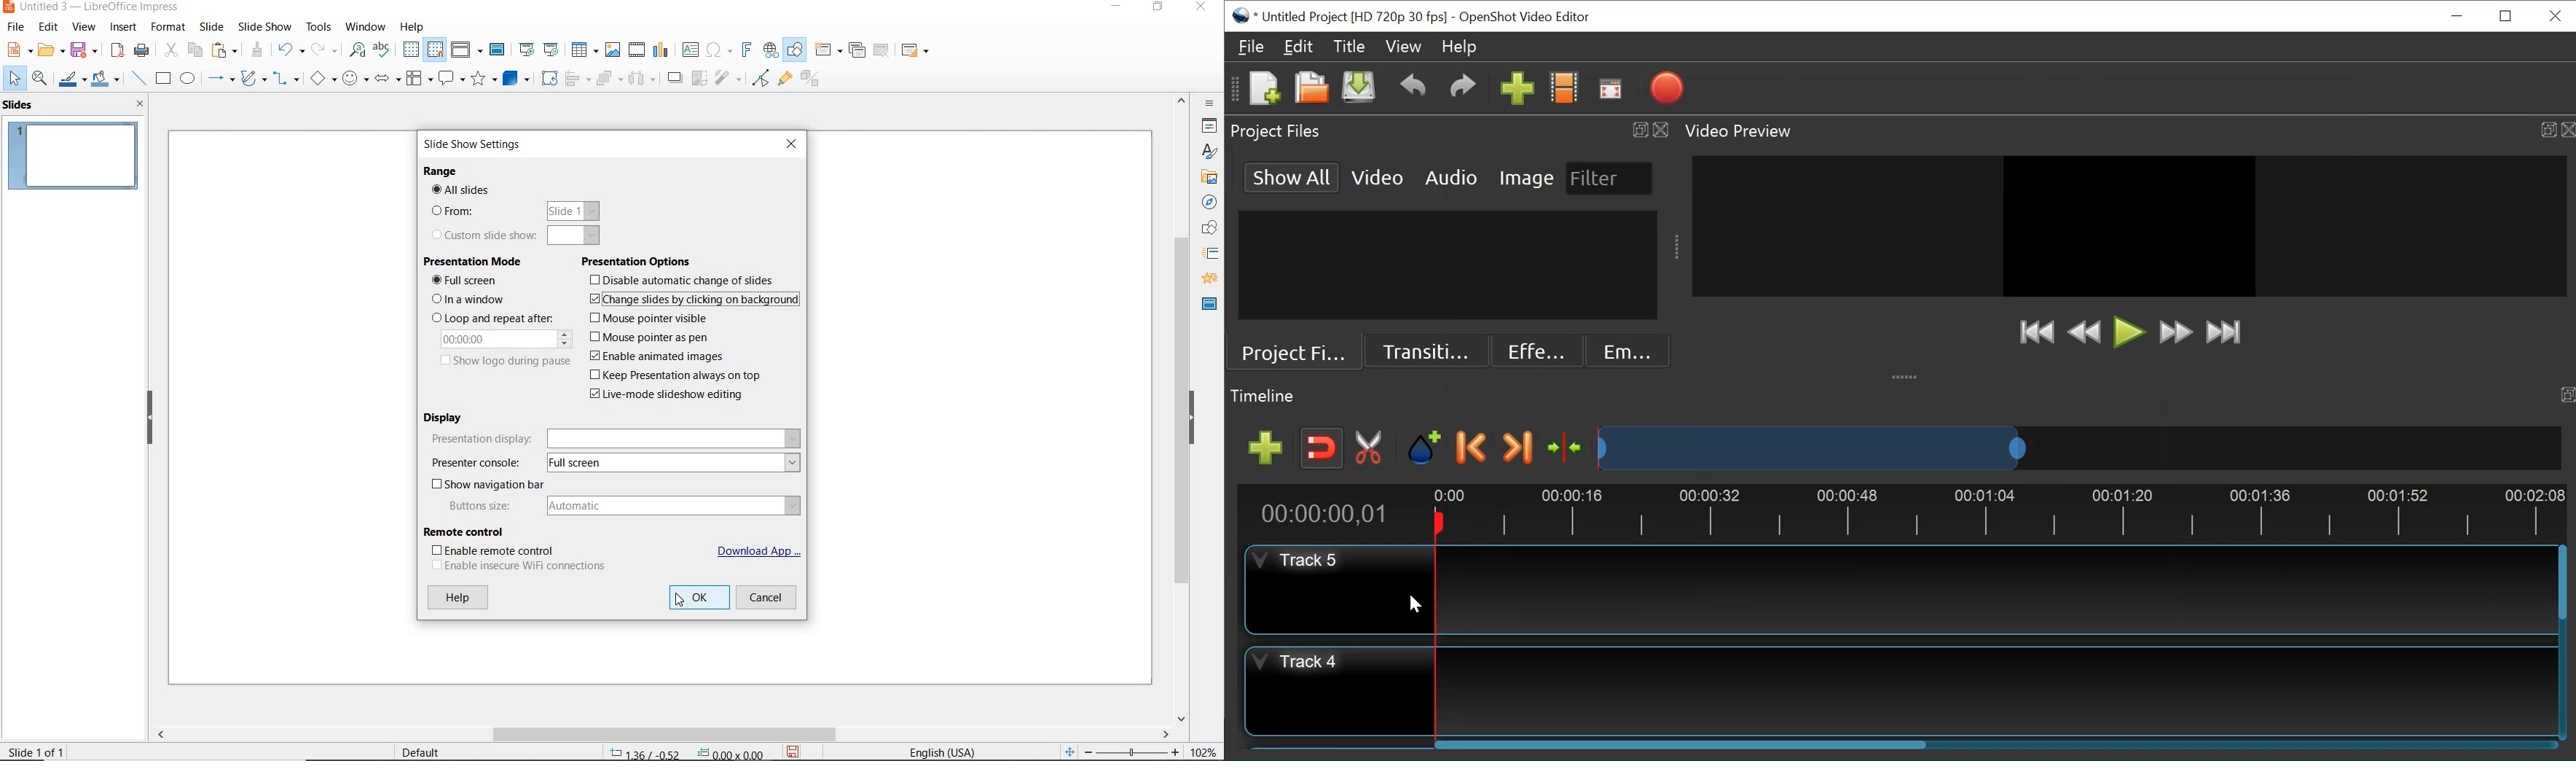 The image size is (2576, 784). I want to click on FILTER, so click(728, 78).